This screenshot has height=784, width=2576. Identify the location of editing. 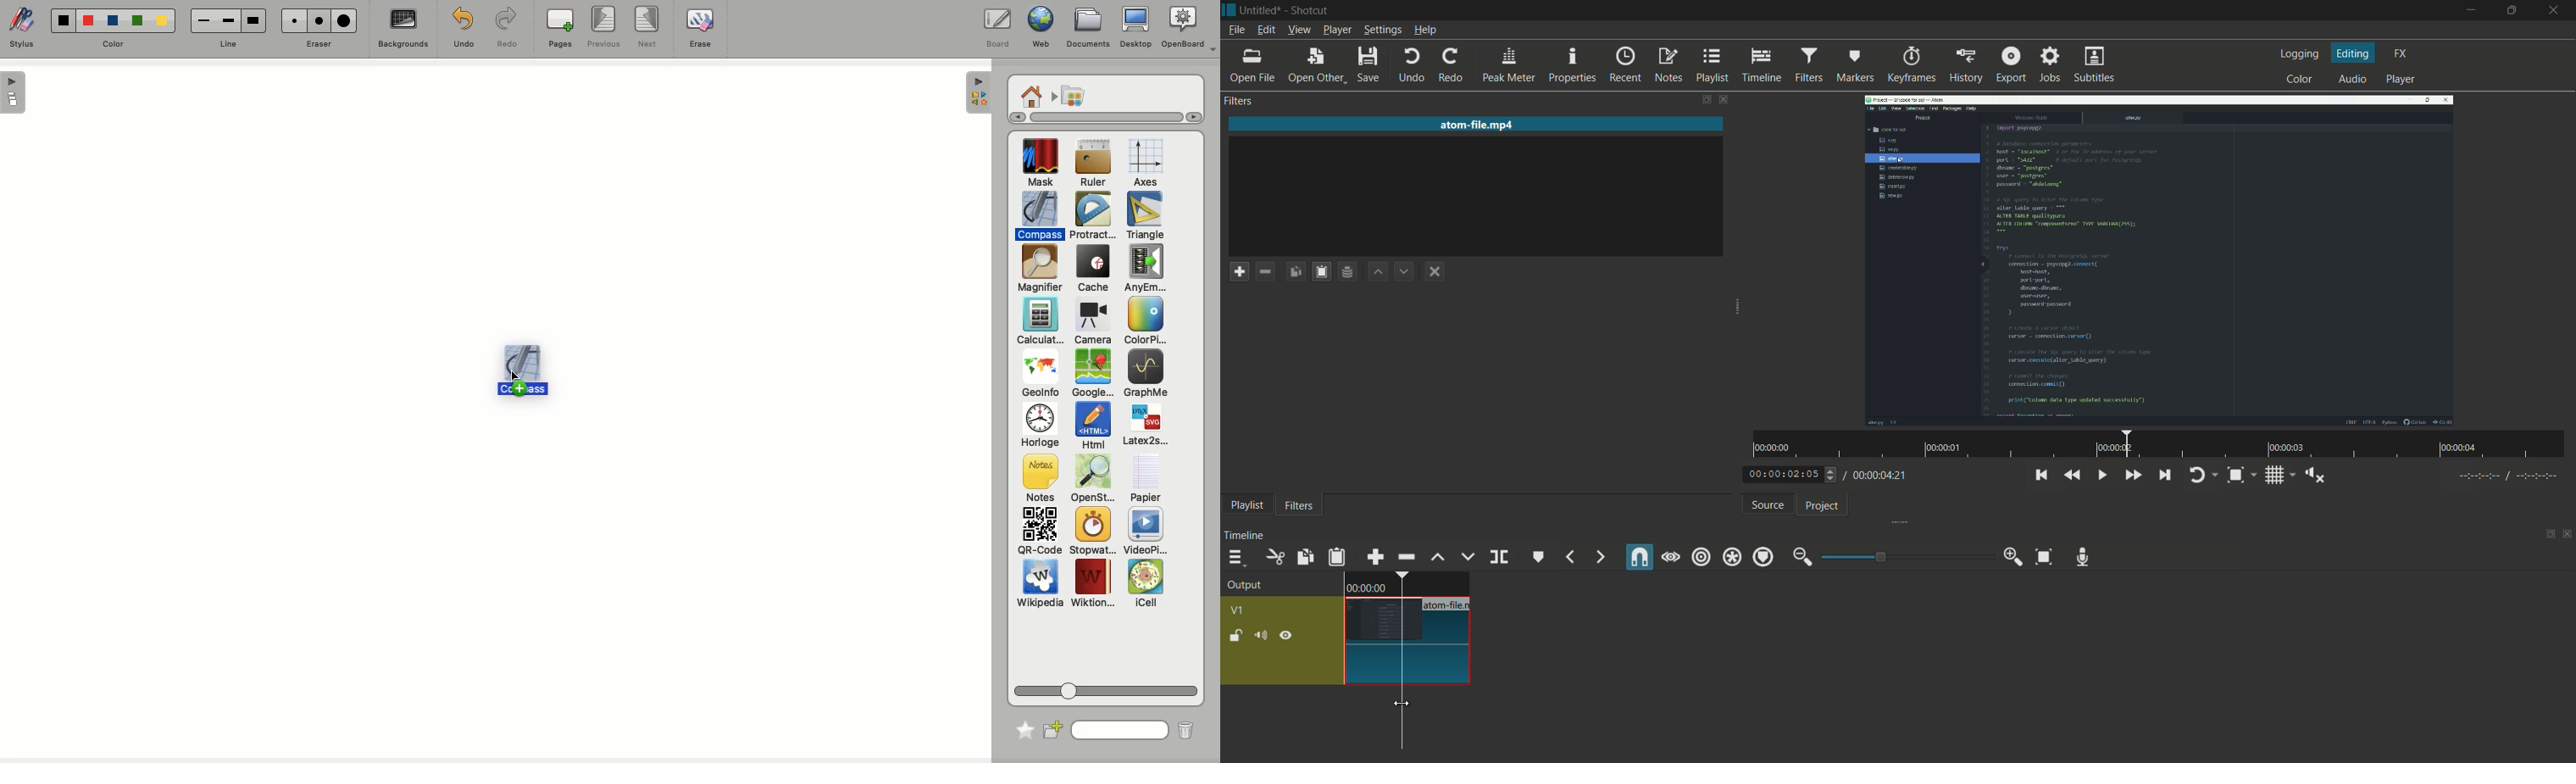
(2354, 53).